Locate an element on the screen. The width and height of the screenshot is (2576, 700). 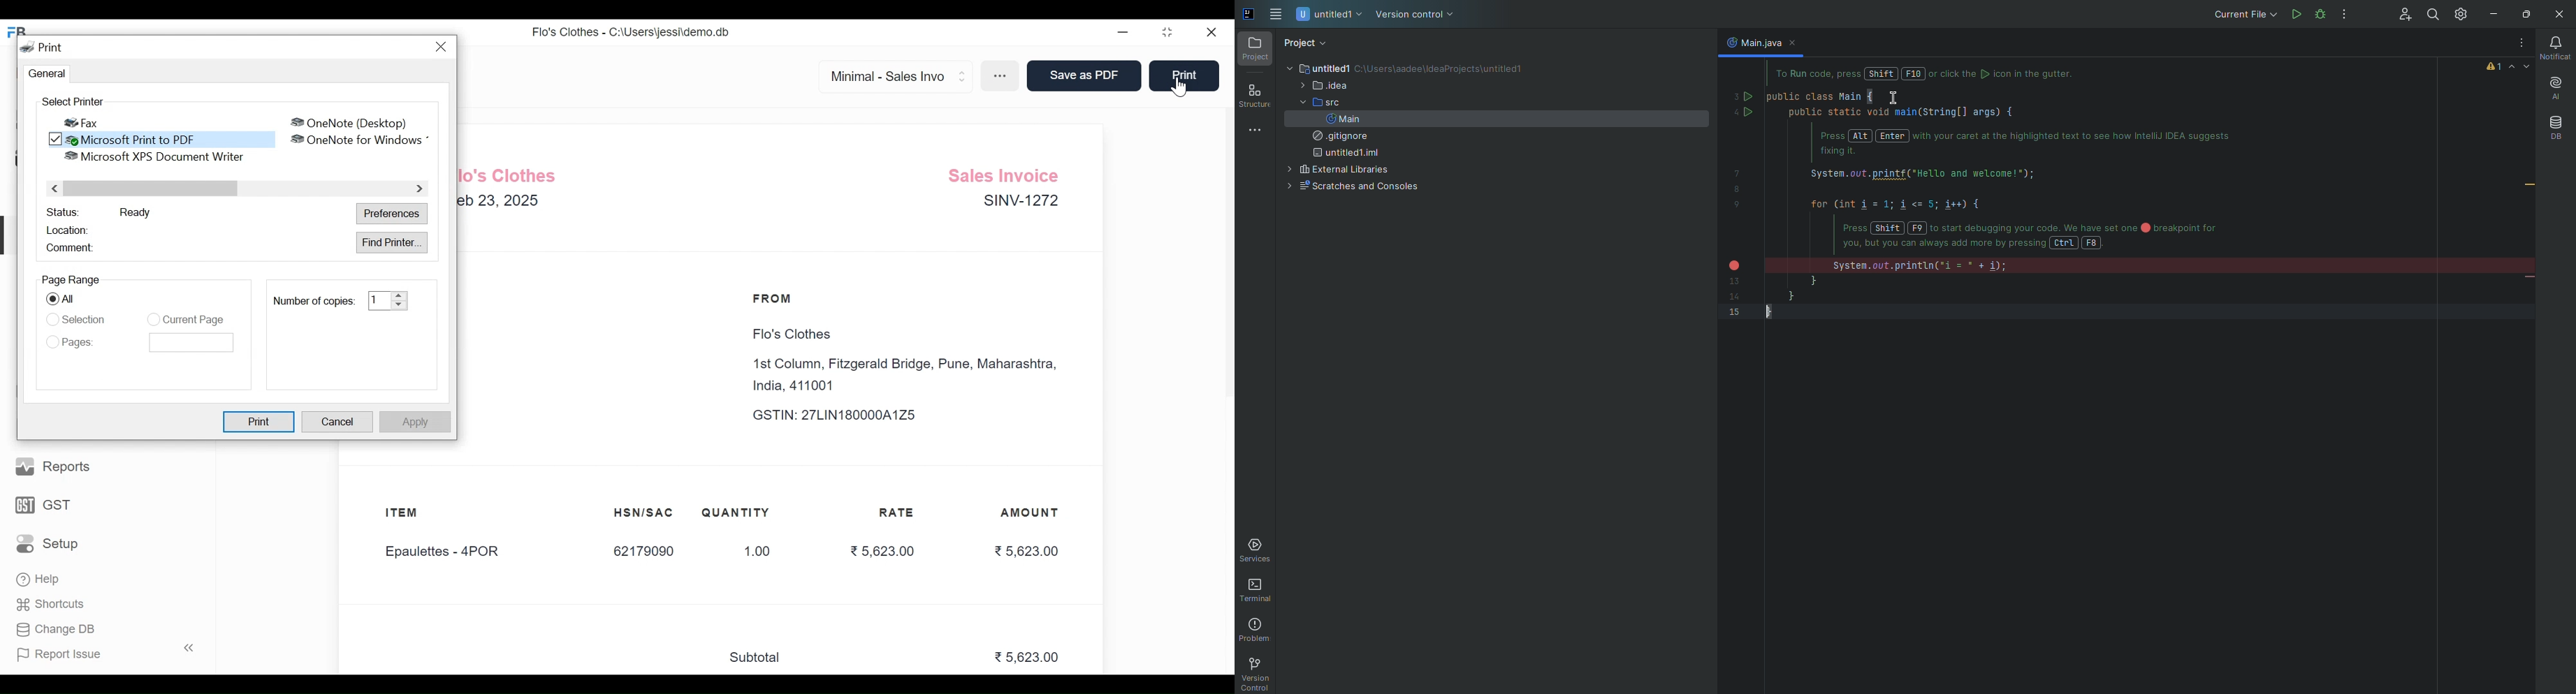
Print is located at coordinates (43, 47).